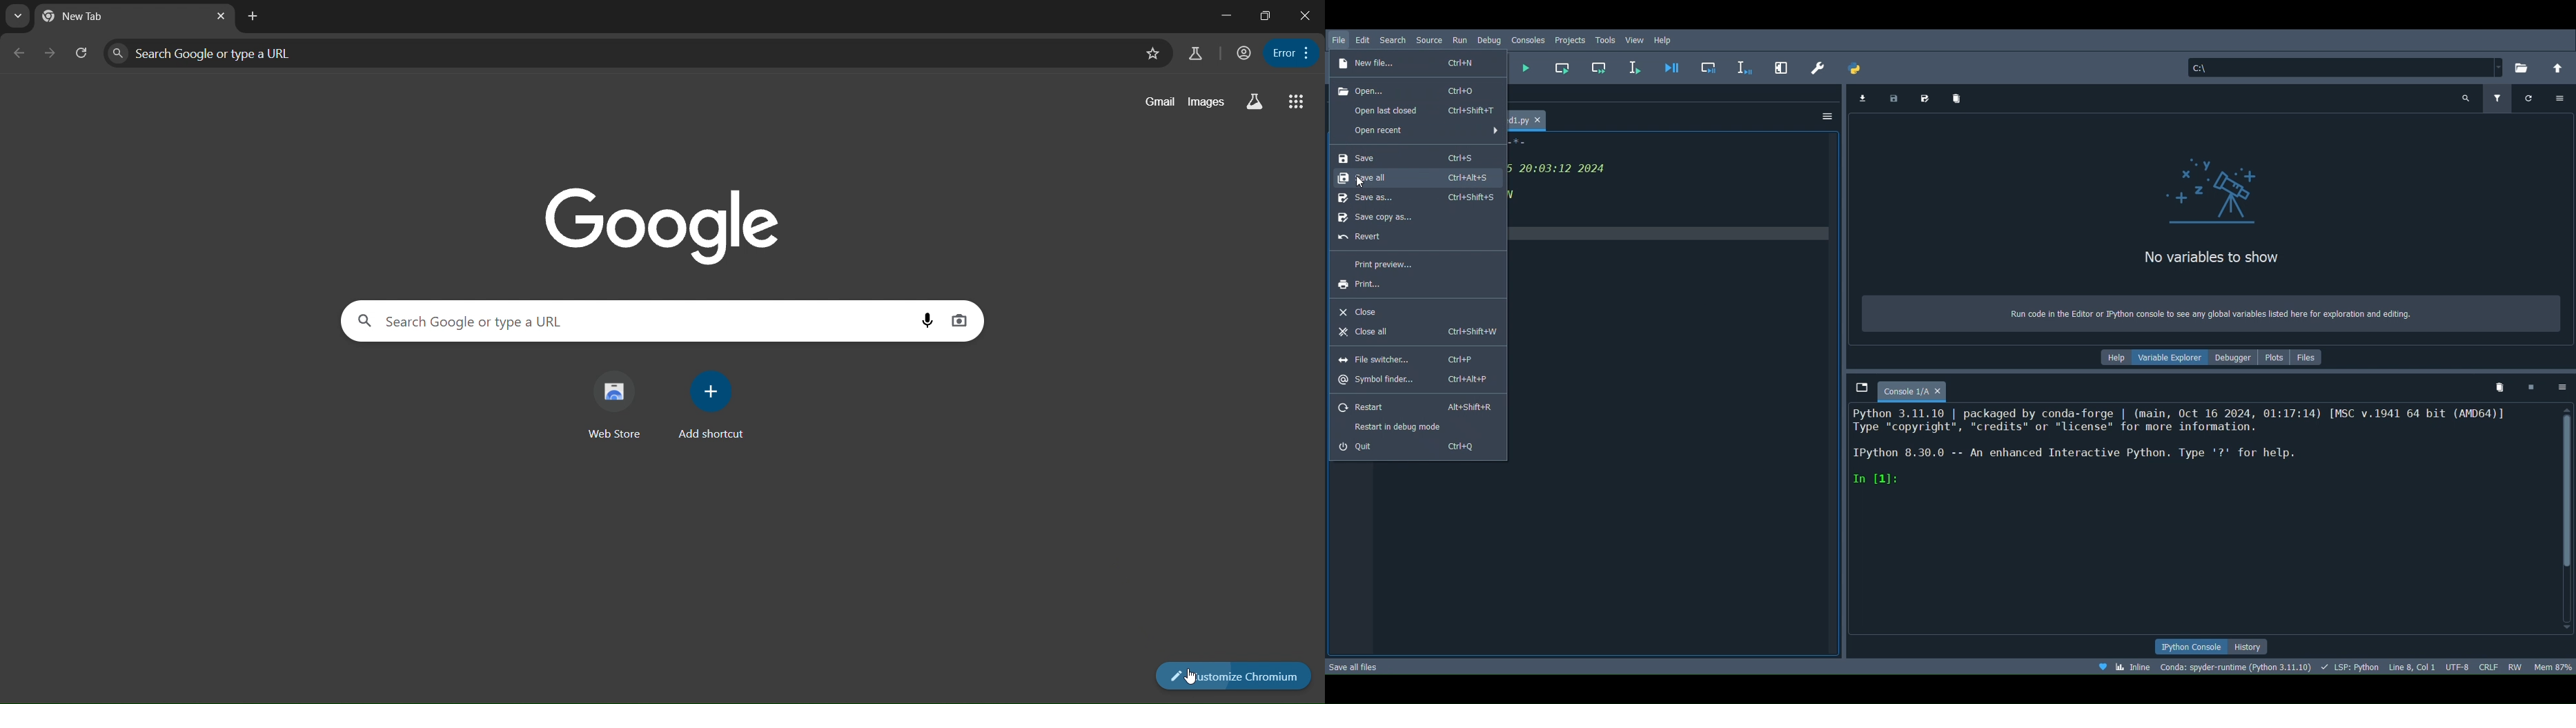 The width and height of the screenshot is (2576, 728). Describe the element at coordinates (18, 55) in the screenshot. I see `go back one page` at that location.